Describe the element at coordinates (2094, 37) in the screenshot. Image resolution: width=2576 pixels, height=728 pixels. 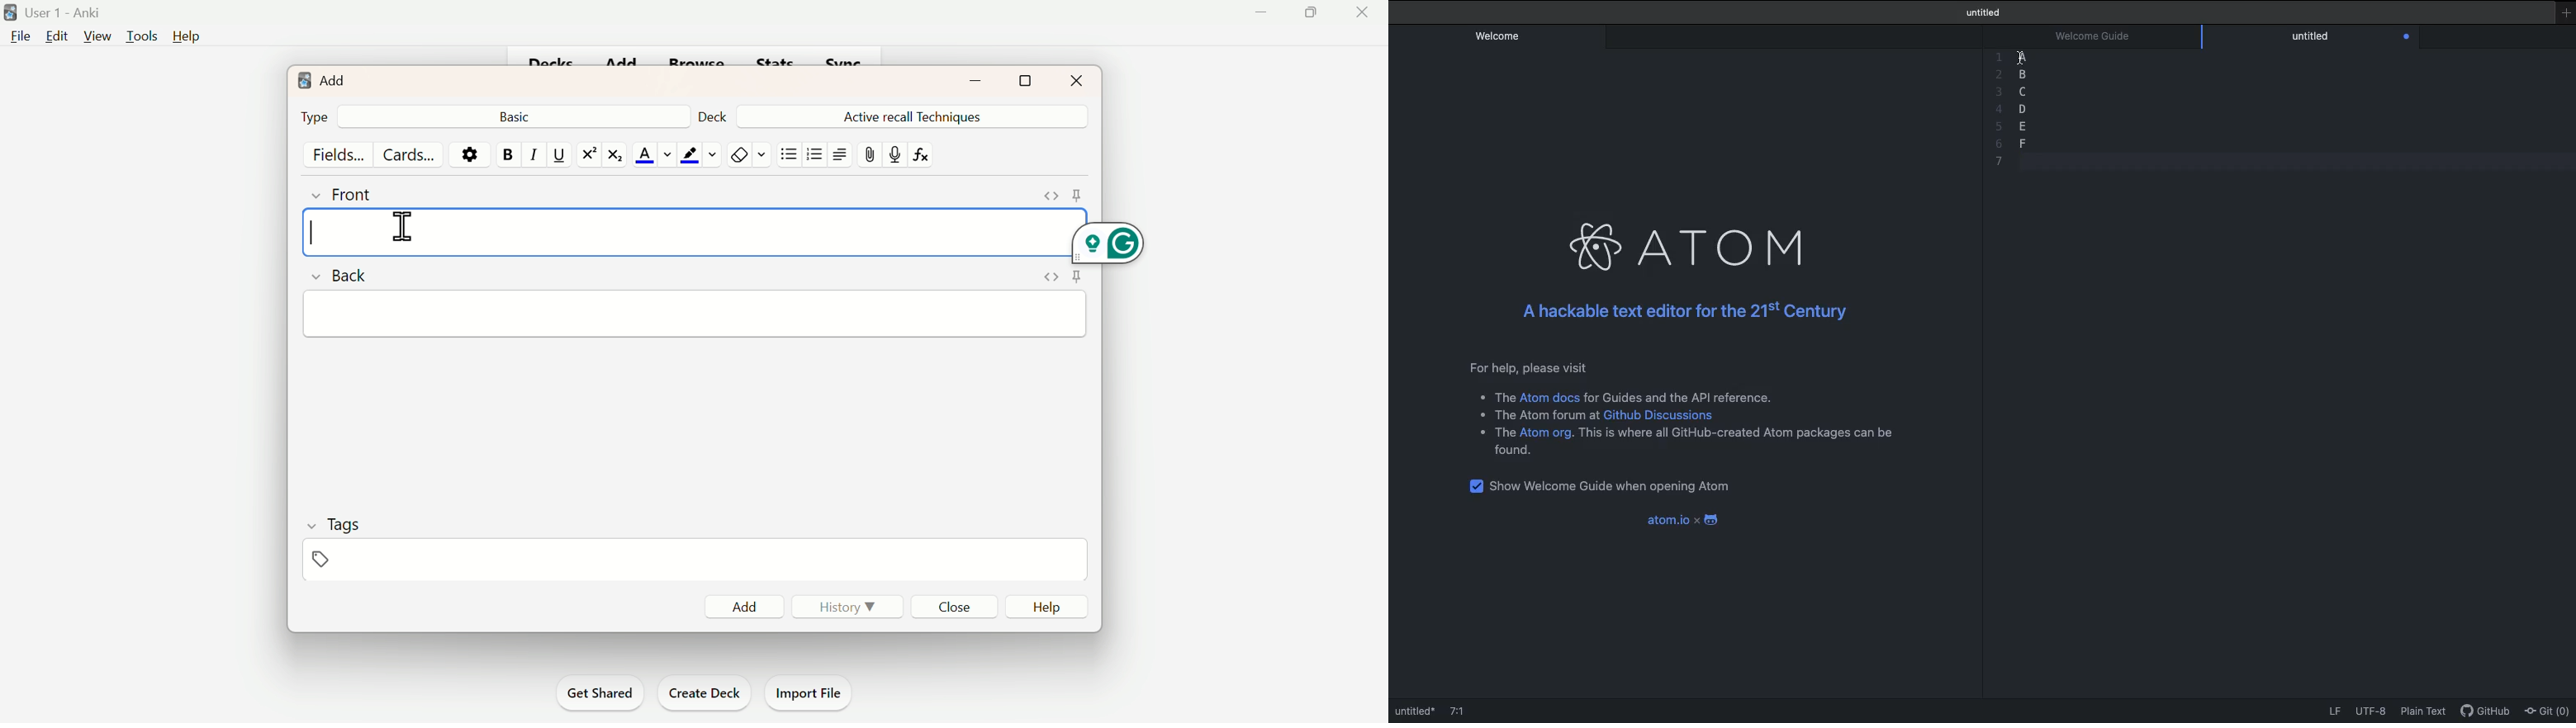
I see `Welcome guide` at that location.